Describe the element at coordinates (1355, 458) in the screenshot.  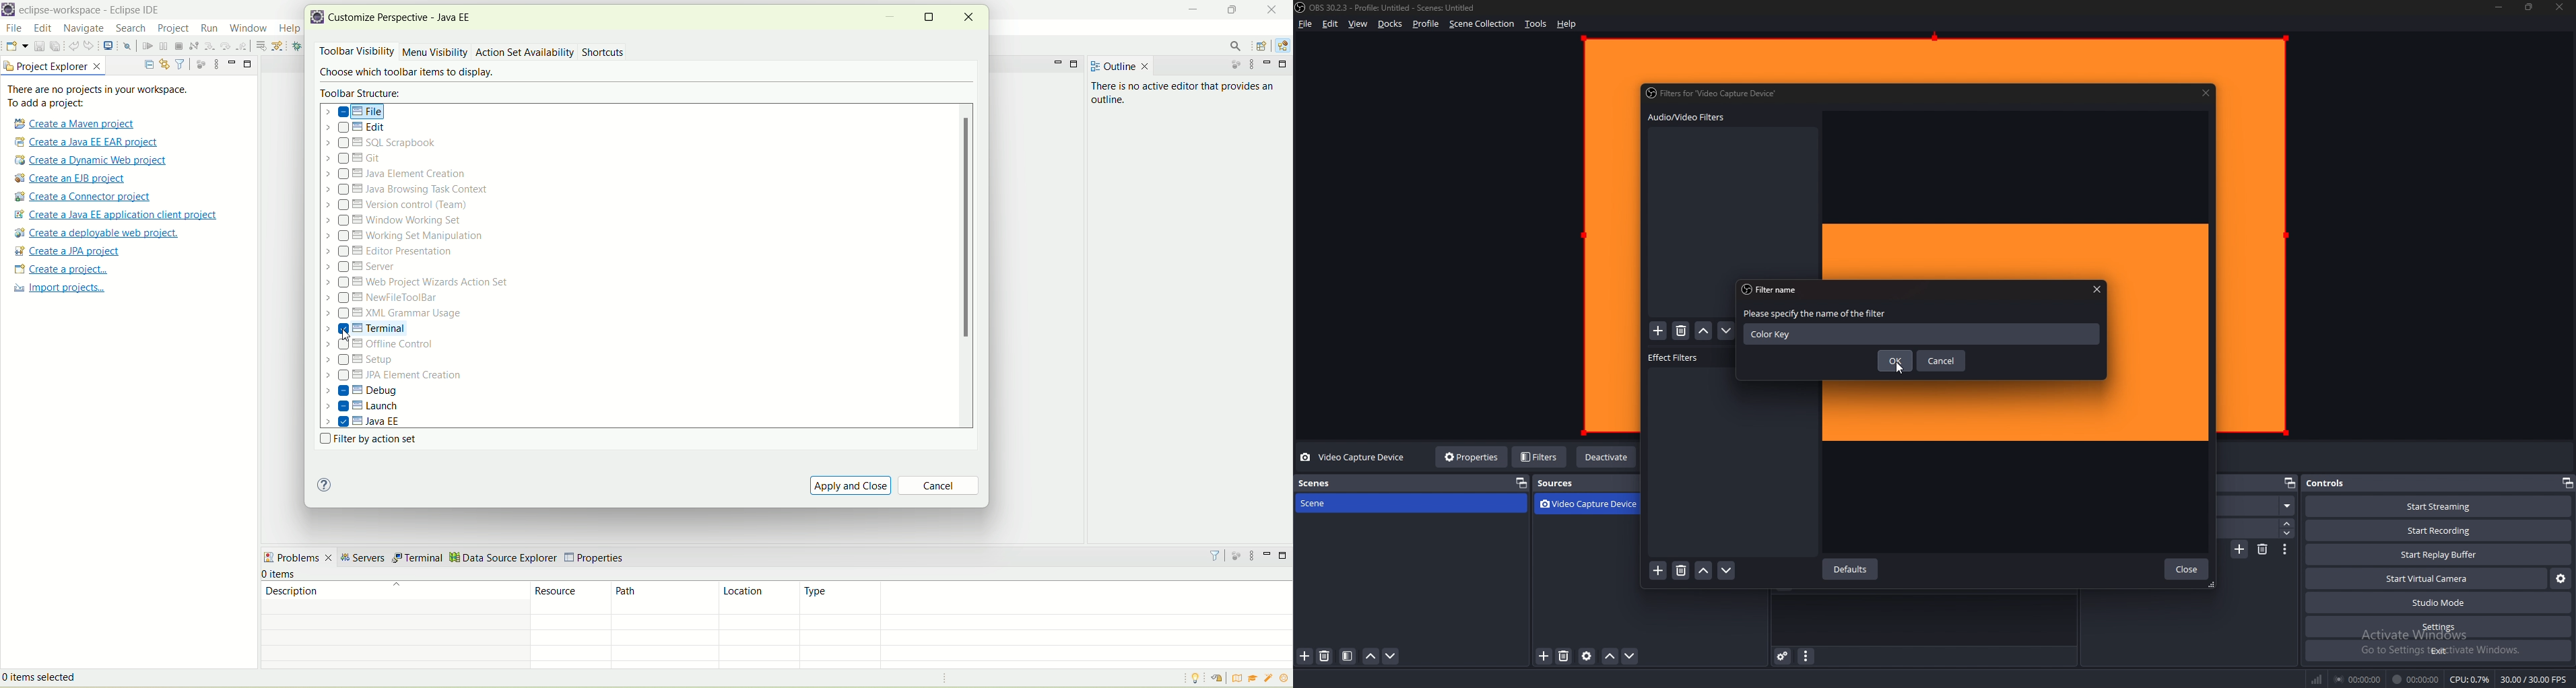
I see `video capture device` at that location.